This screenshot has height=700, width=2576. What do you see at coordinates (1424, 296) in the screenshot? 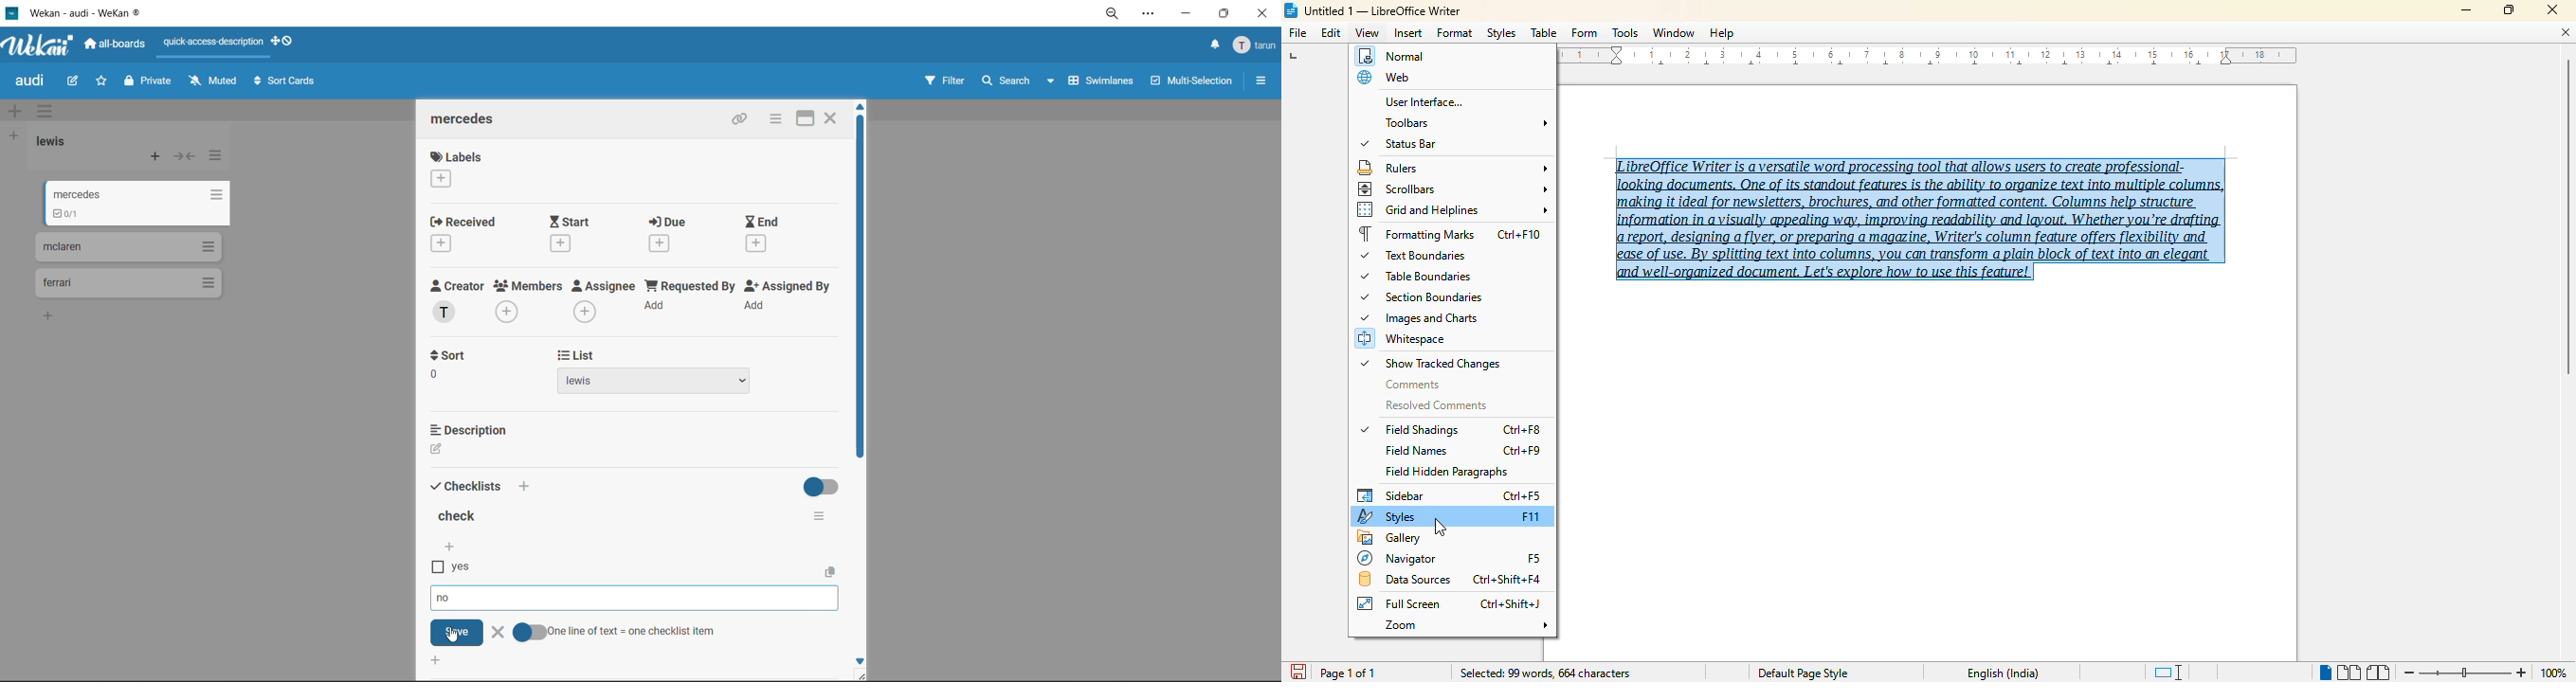
I see `section boundaries` at bounding box center [1424, 296].